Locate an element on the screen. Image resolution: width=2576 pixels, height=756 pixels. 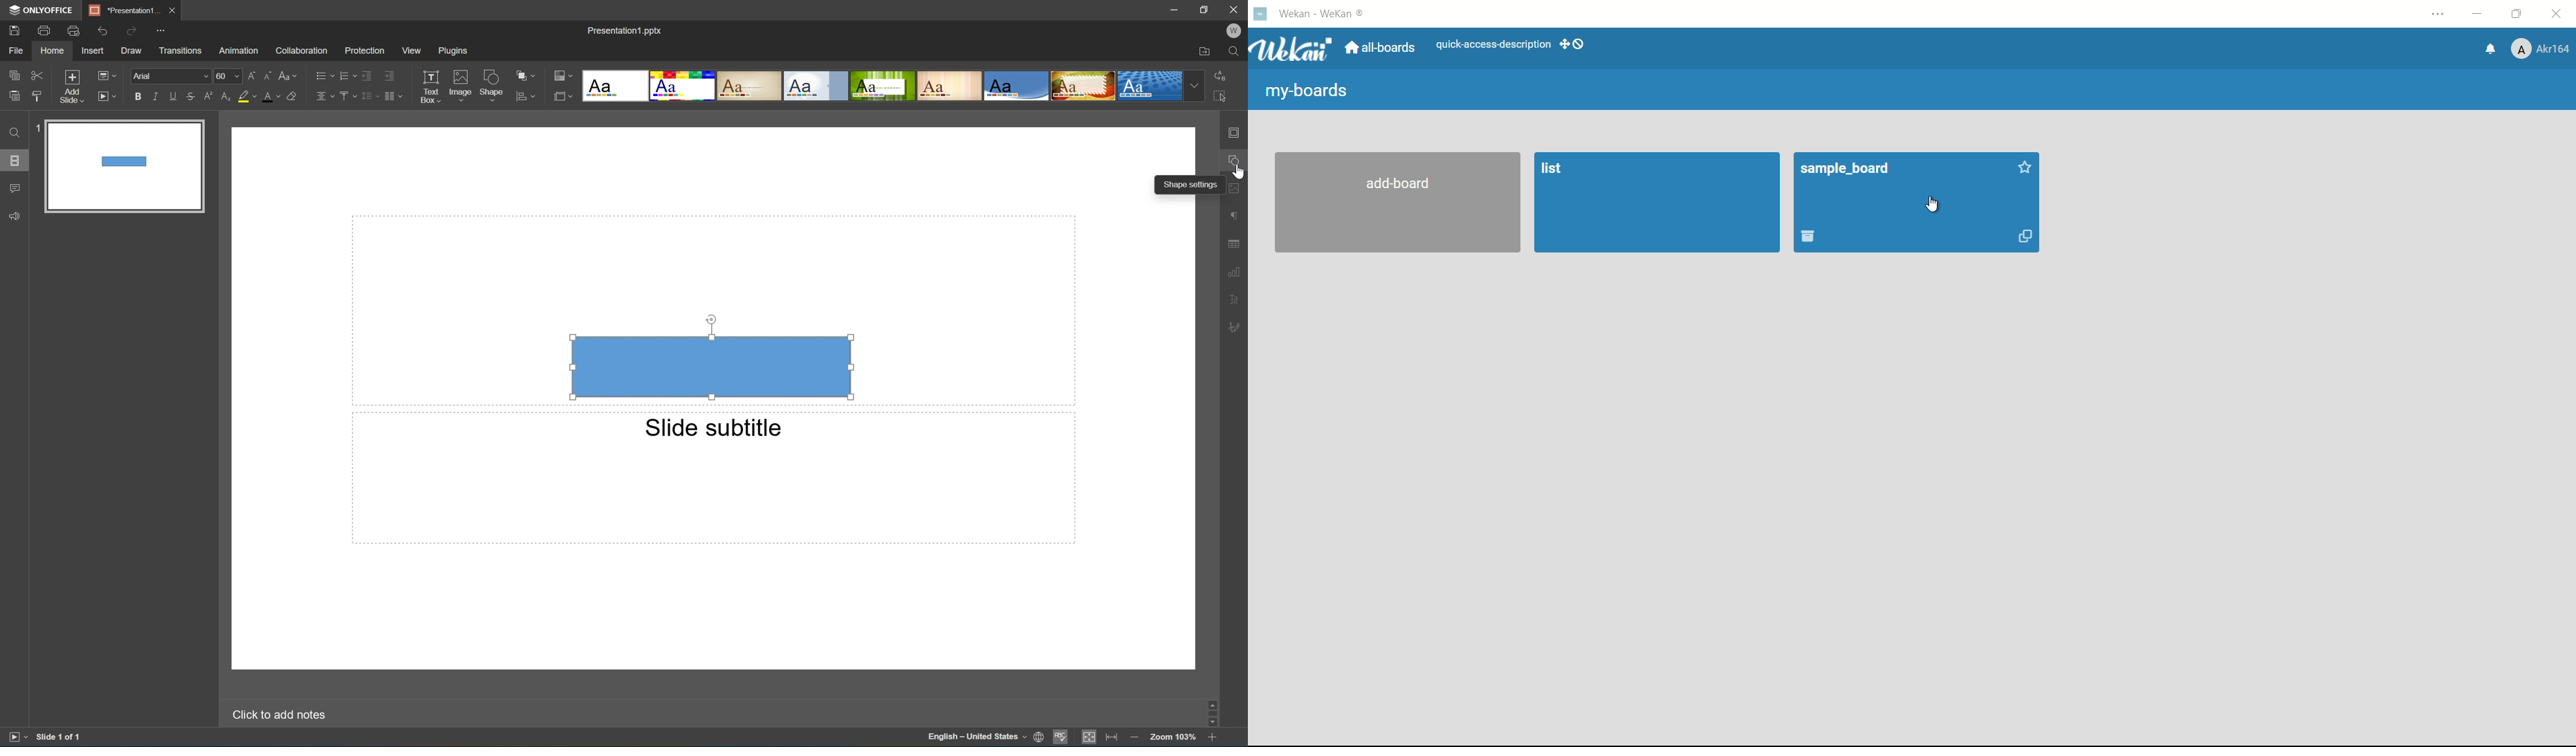
chart settings is located at coordinates (1236, 273).